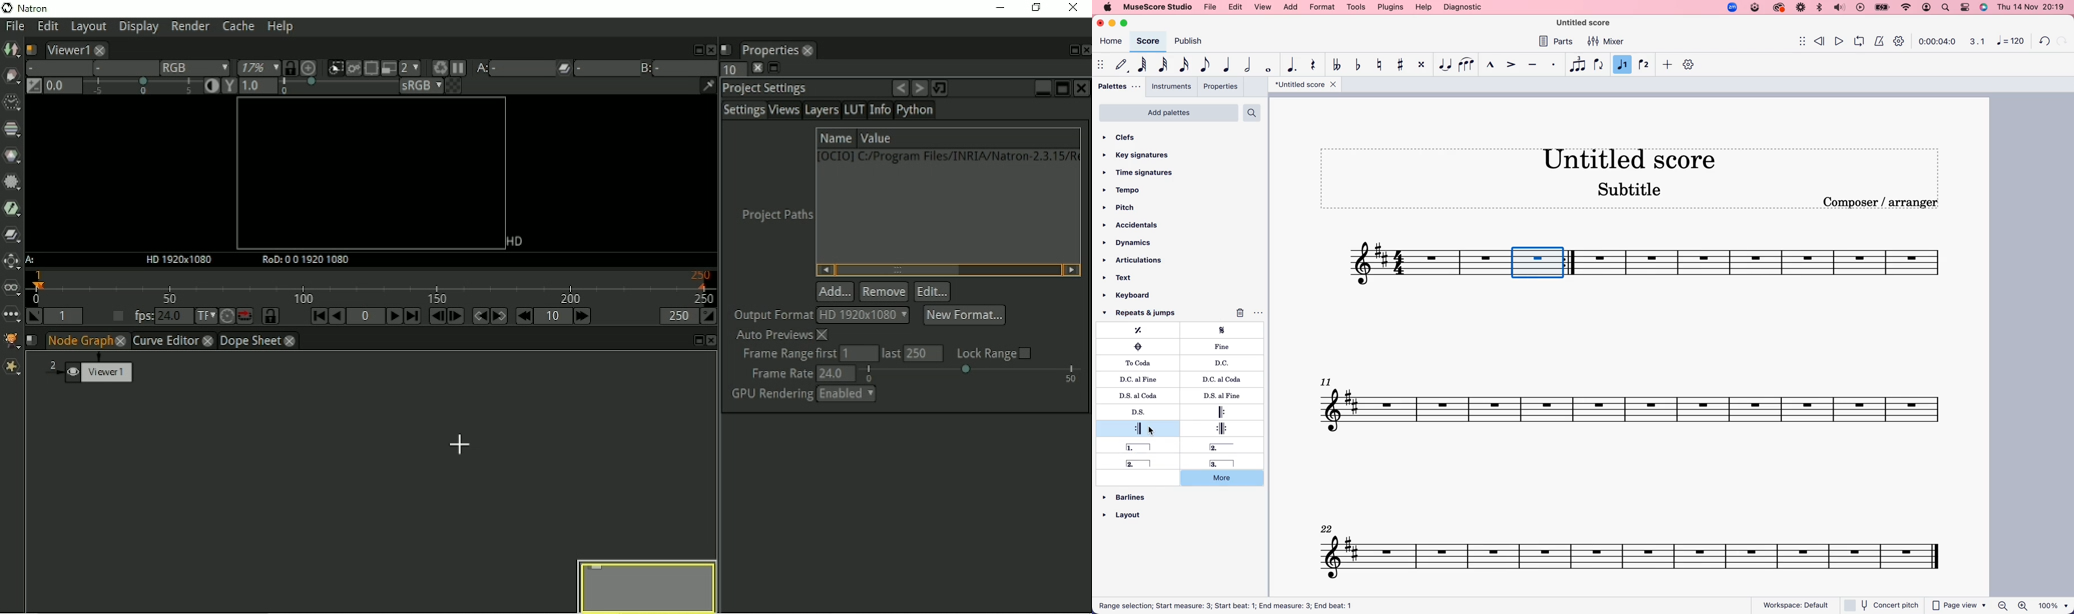 This screenshot has width=2100, height=616. I want to click on articulations, so click(1135, 260).